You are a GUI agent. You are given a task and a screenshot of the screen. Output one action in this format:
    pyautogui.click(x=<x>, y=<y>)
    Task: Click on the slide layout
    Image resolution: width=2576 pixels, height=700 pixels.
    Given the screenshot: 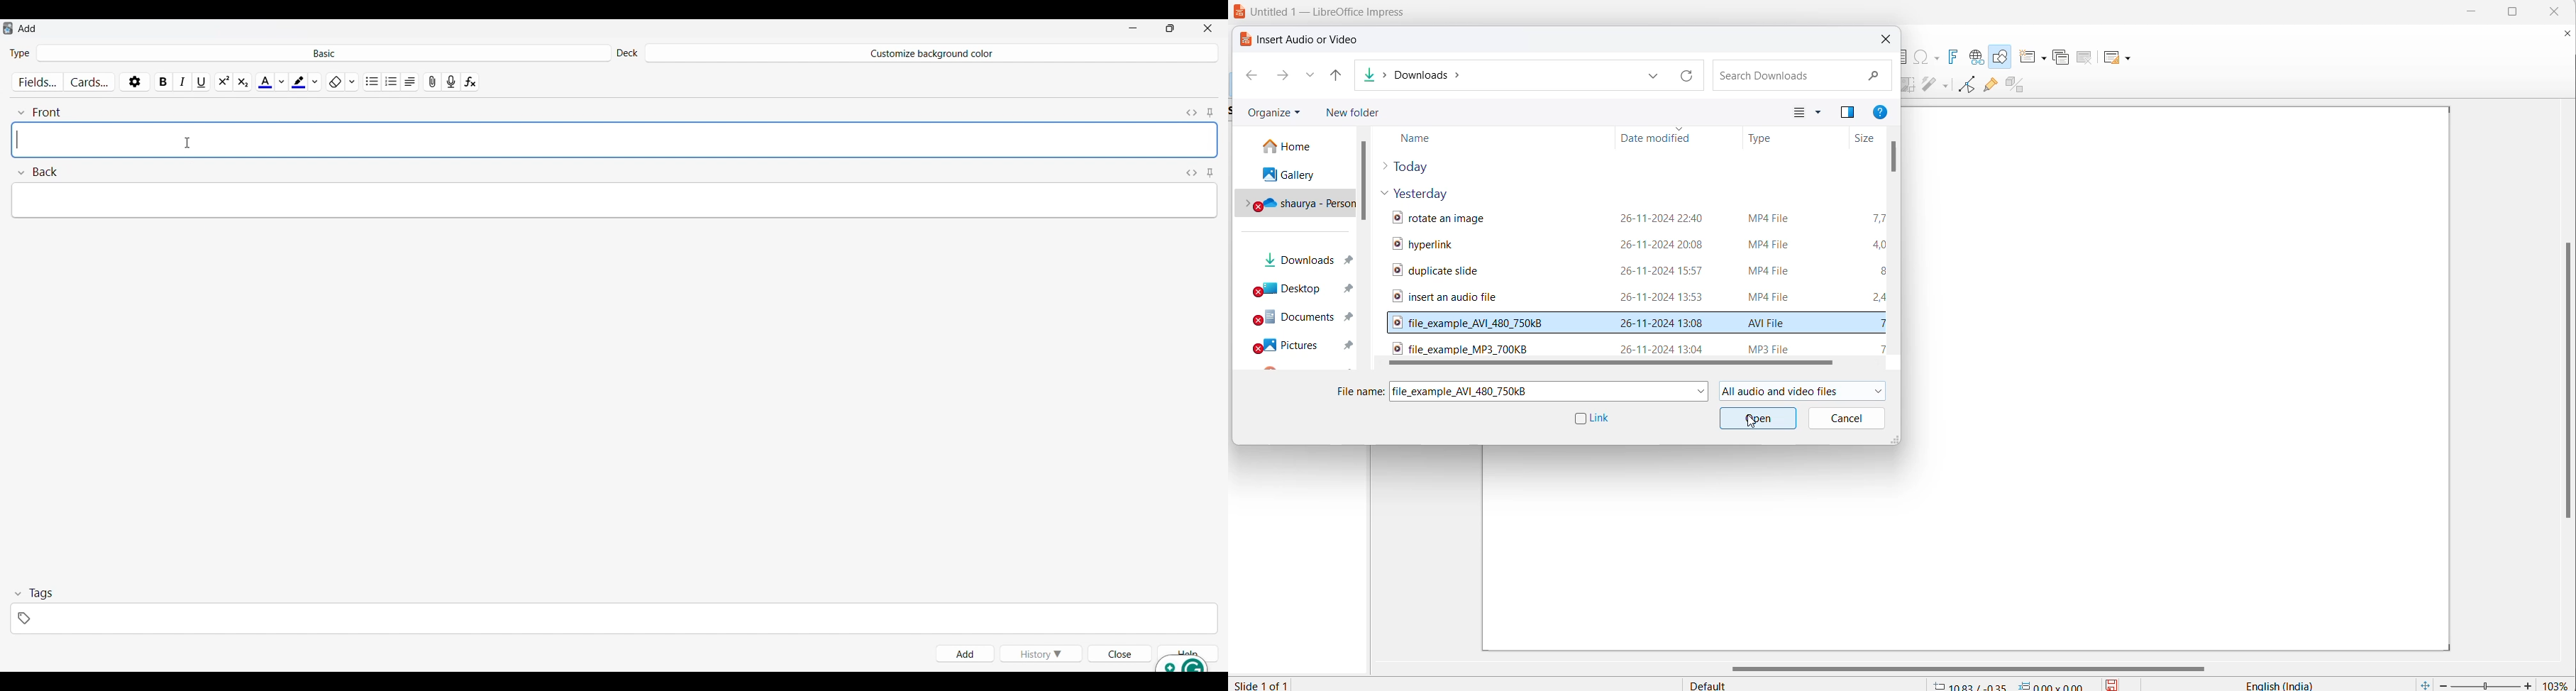 What is the action you would take?
    pyautogui.click(x=2114, y=59)
    